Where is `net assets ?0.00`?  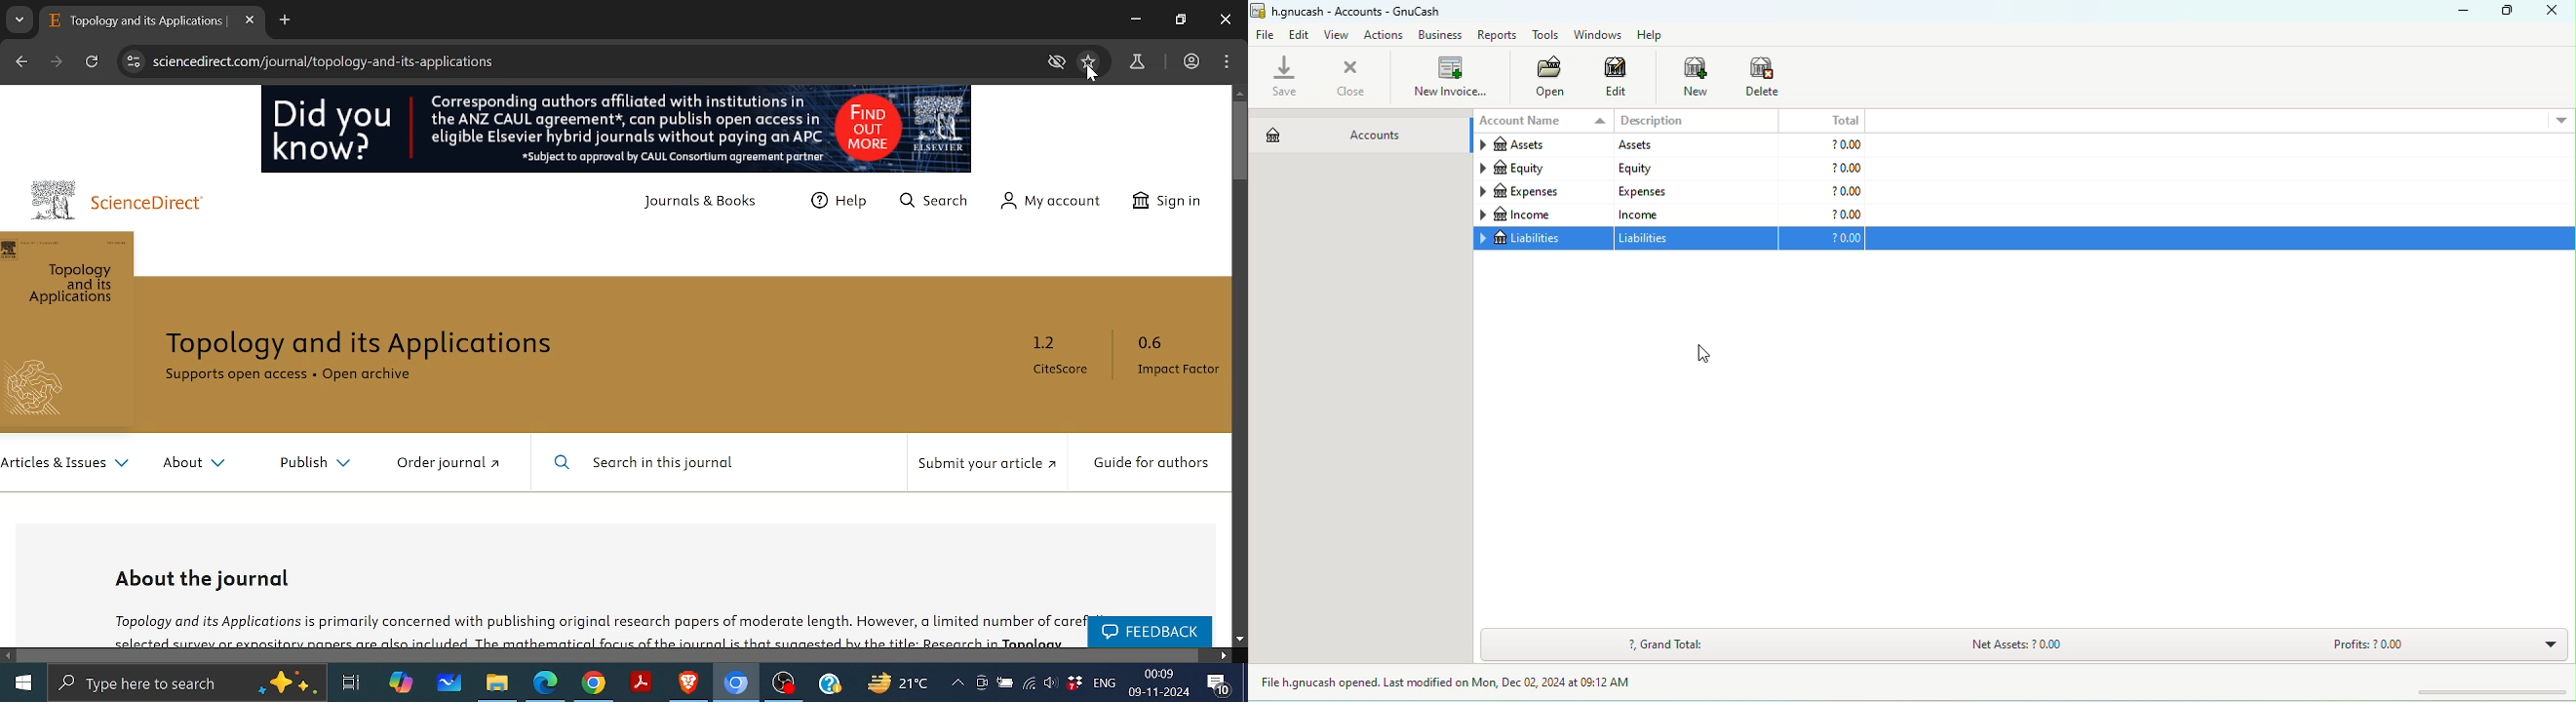 net assets ?0.00 is located at coordinates (2077, 648).